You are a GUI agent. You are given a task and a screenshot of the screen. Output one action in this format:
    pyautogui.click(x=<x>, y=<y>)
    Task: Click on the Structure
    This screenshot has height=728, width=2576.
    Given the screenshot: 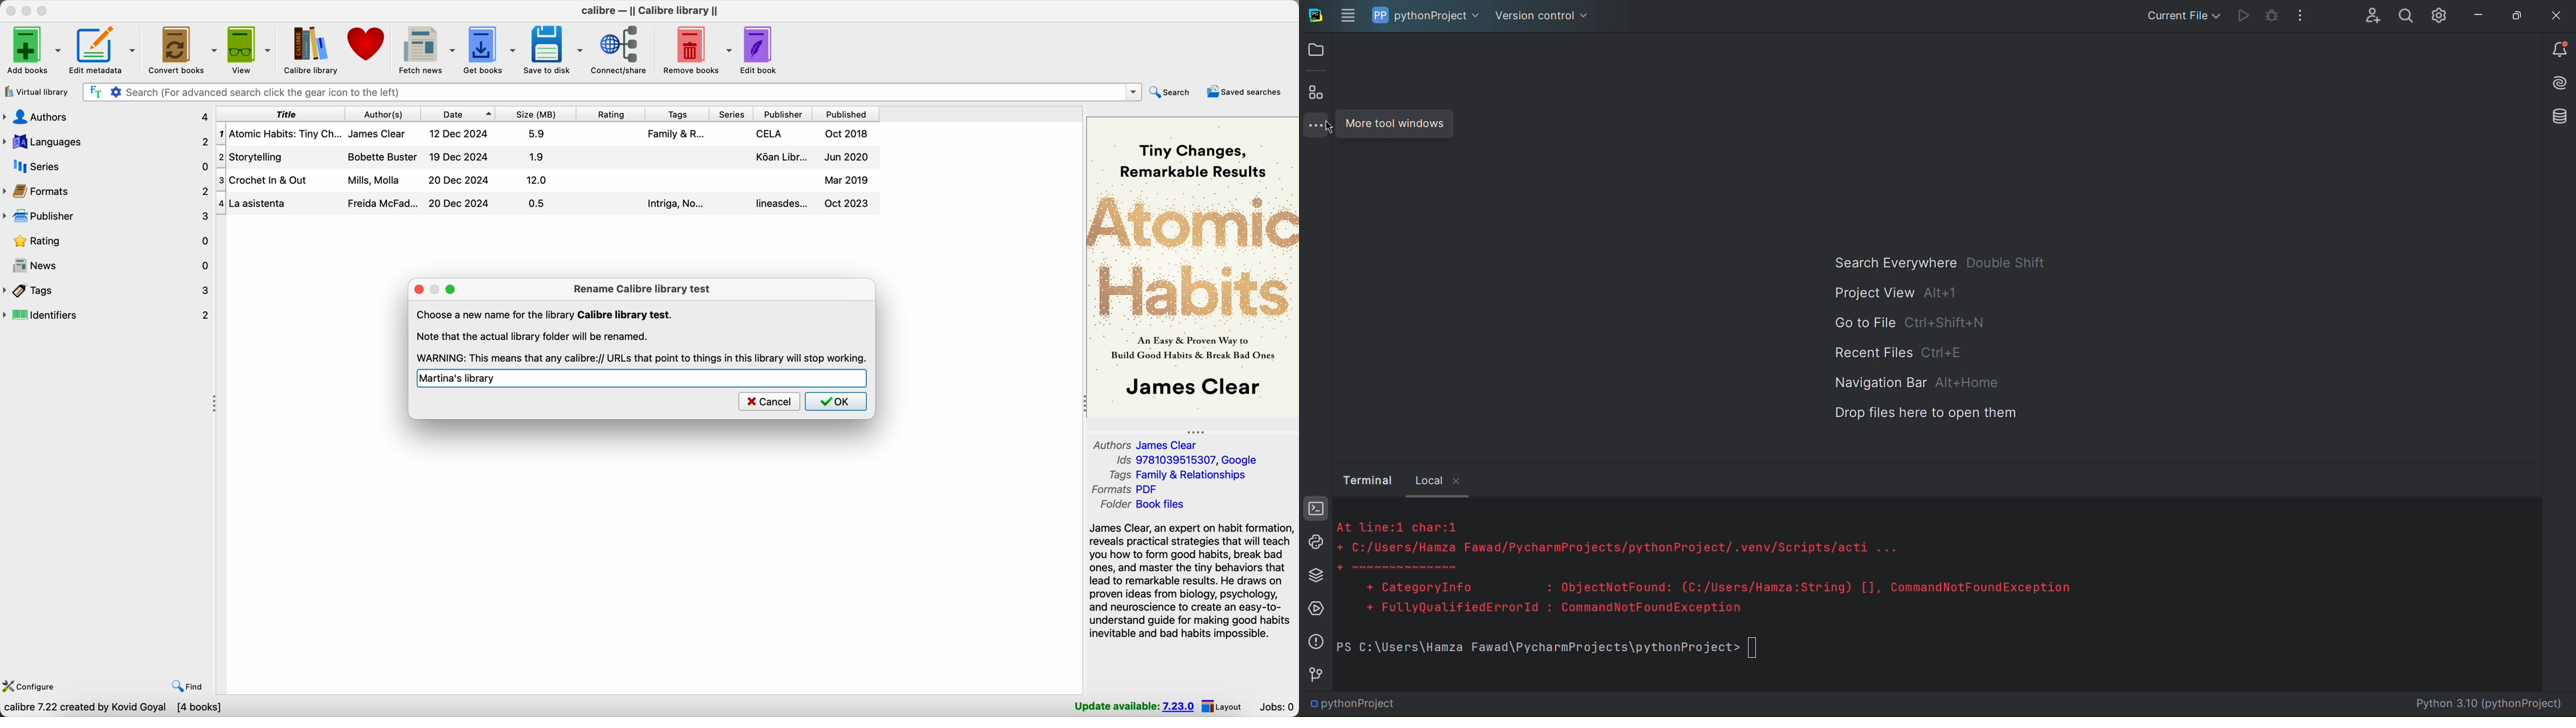 What is the action you would take?
    pyautogui.click(x=1318, y=91)
    